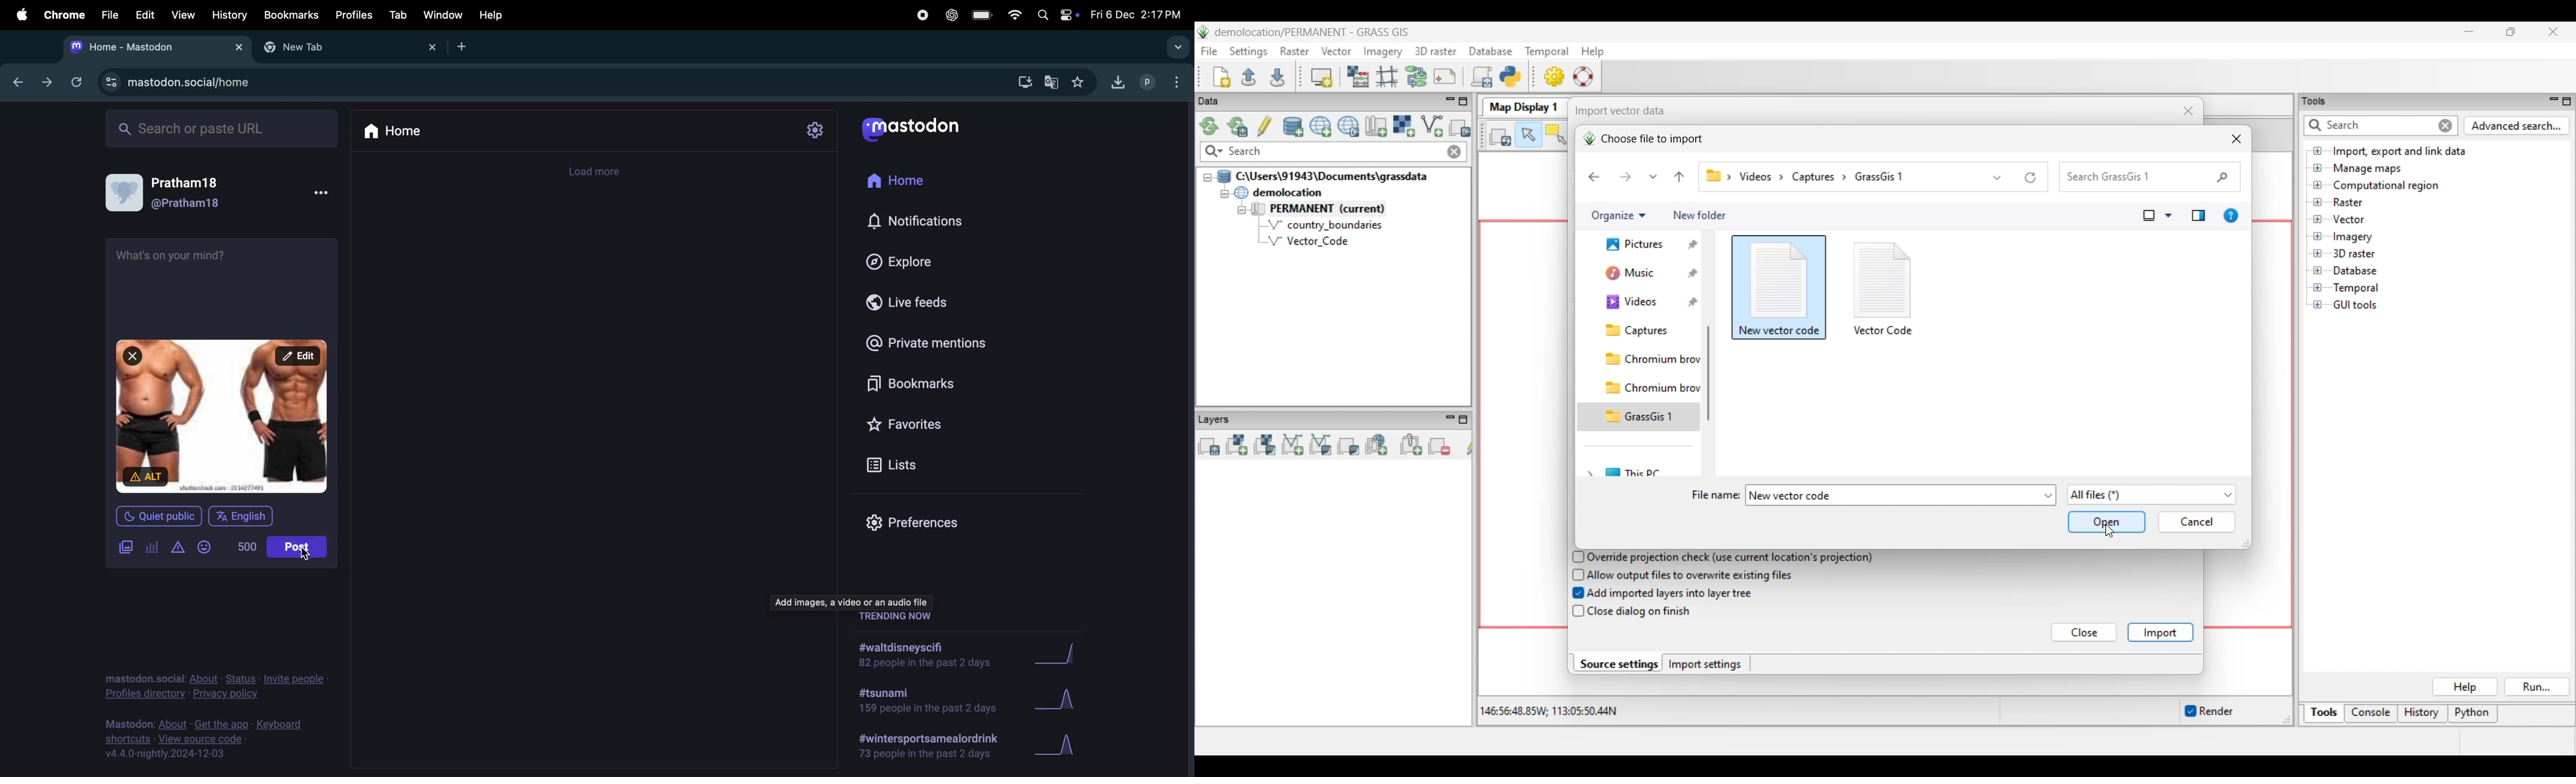 The height and width of the screenshot is (784, 2576). What do you see at coordinates (23, 84) in the screenshot?
I see `backward` at bounding box center [23, 84].